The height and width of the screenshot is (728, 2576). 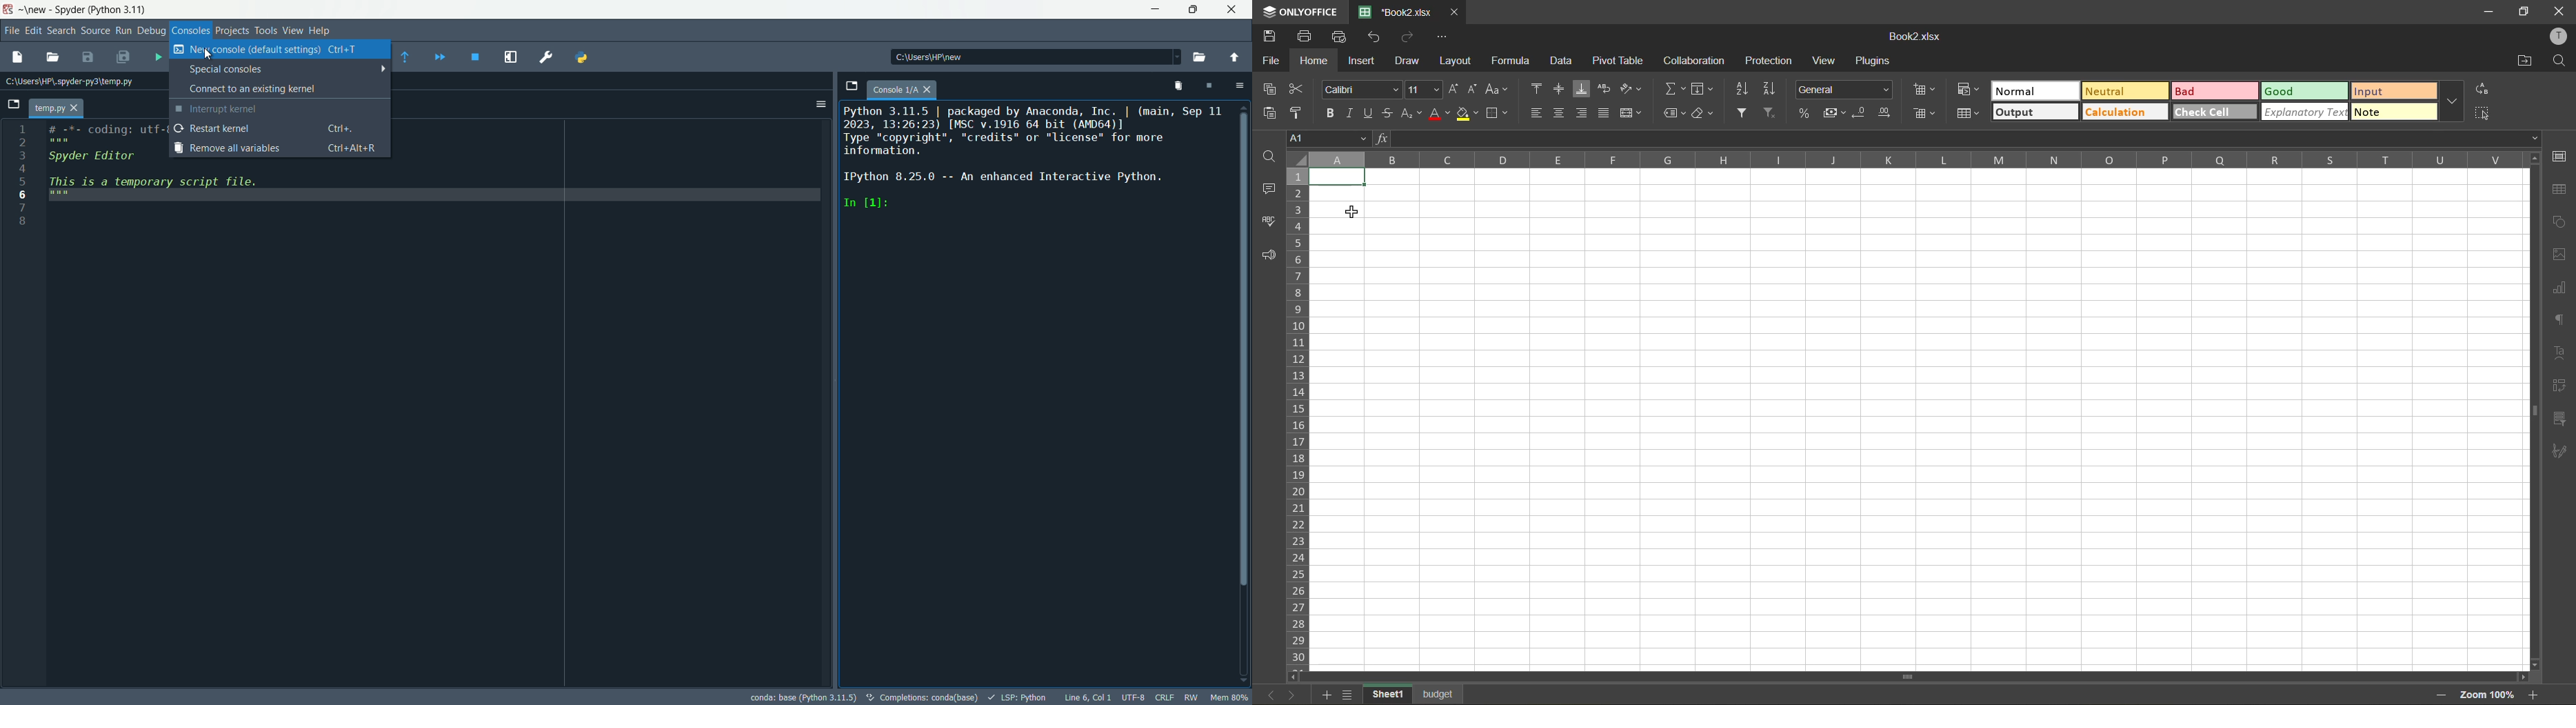 What do you see at coordinates (103, 9) in the screenshot?
I see `Spyder(Python 3.11)` at bounding box center [103, 9].